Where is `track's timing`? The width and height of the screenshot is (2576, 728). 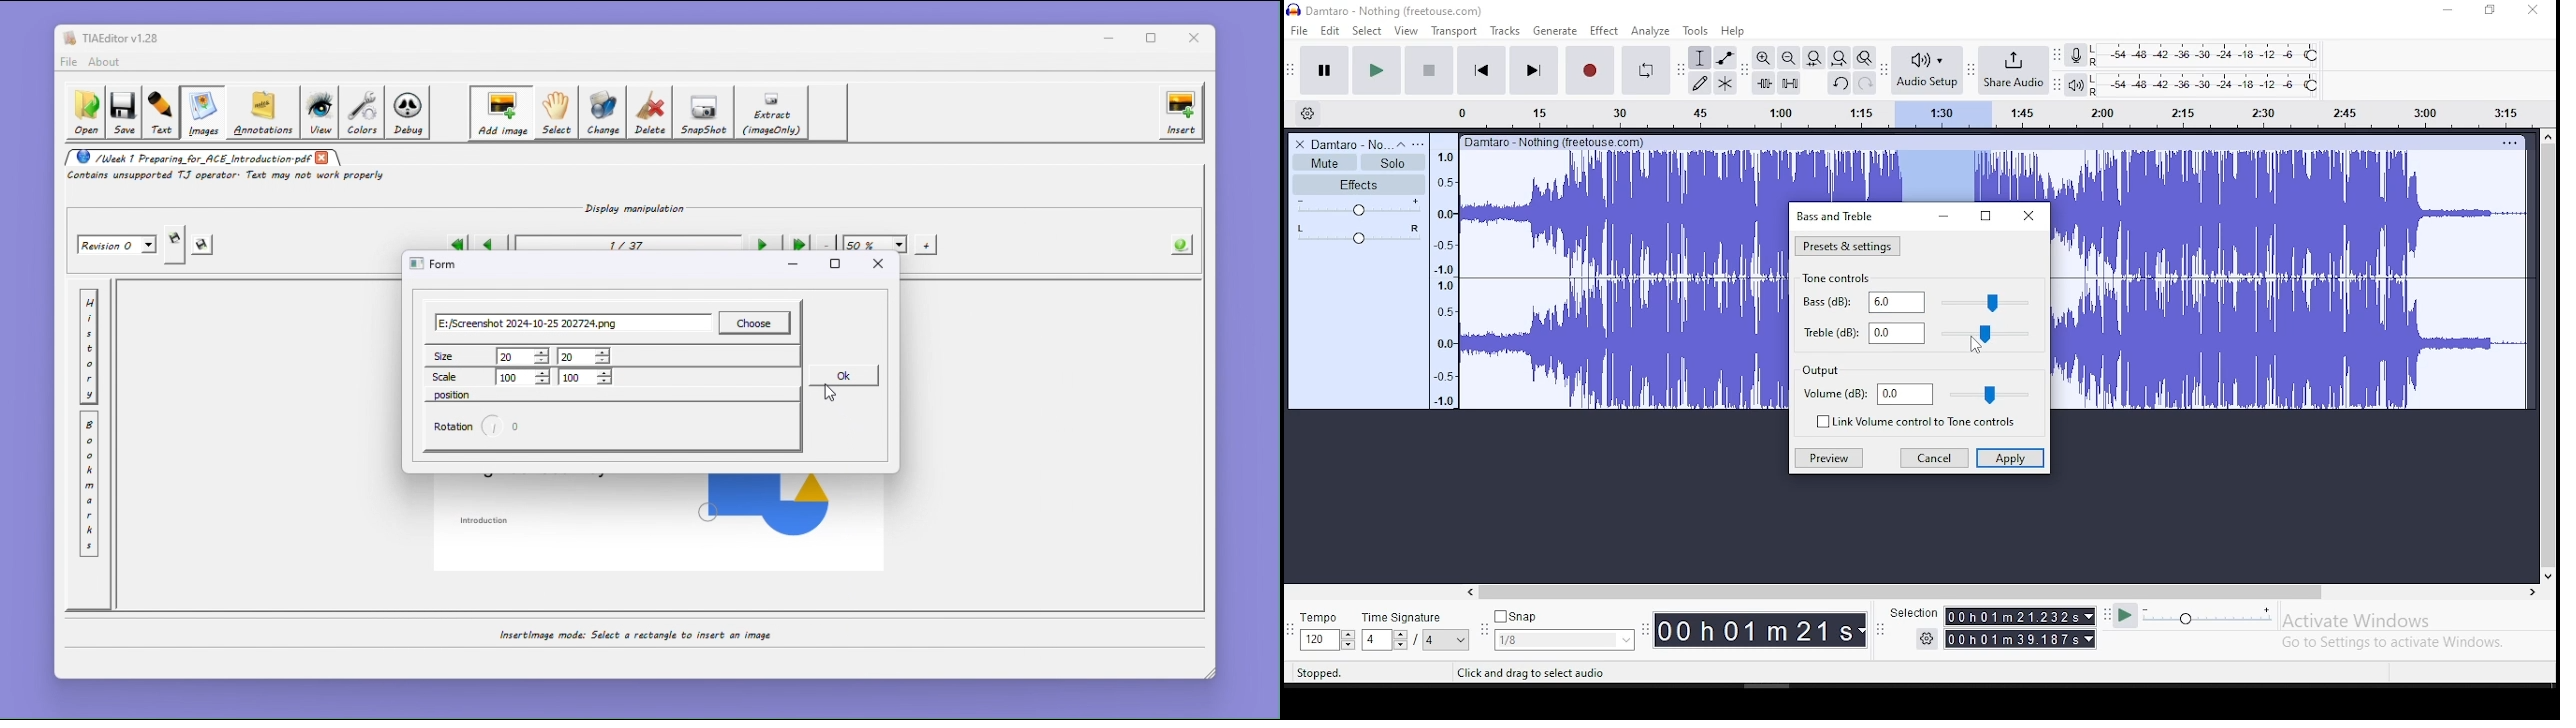
track's timing is located at coordinates (1919, 175).